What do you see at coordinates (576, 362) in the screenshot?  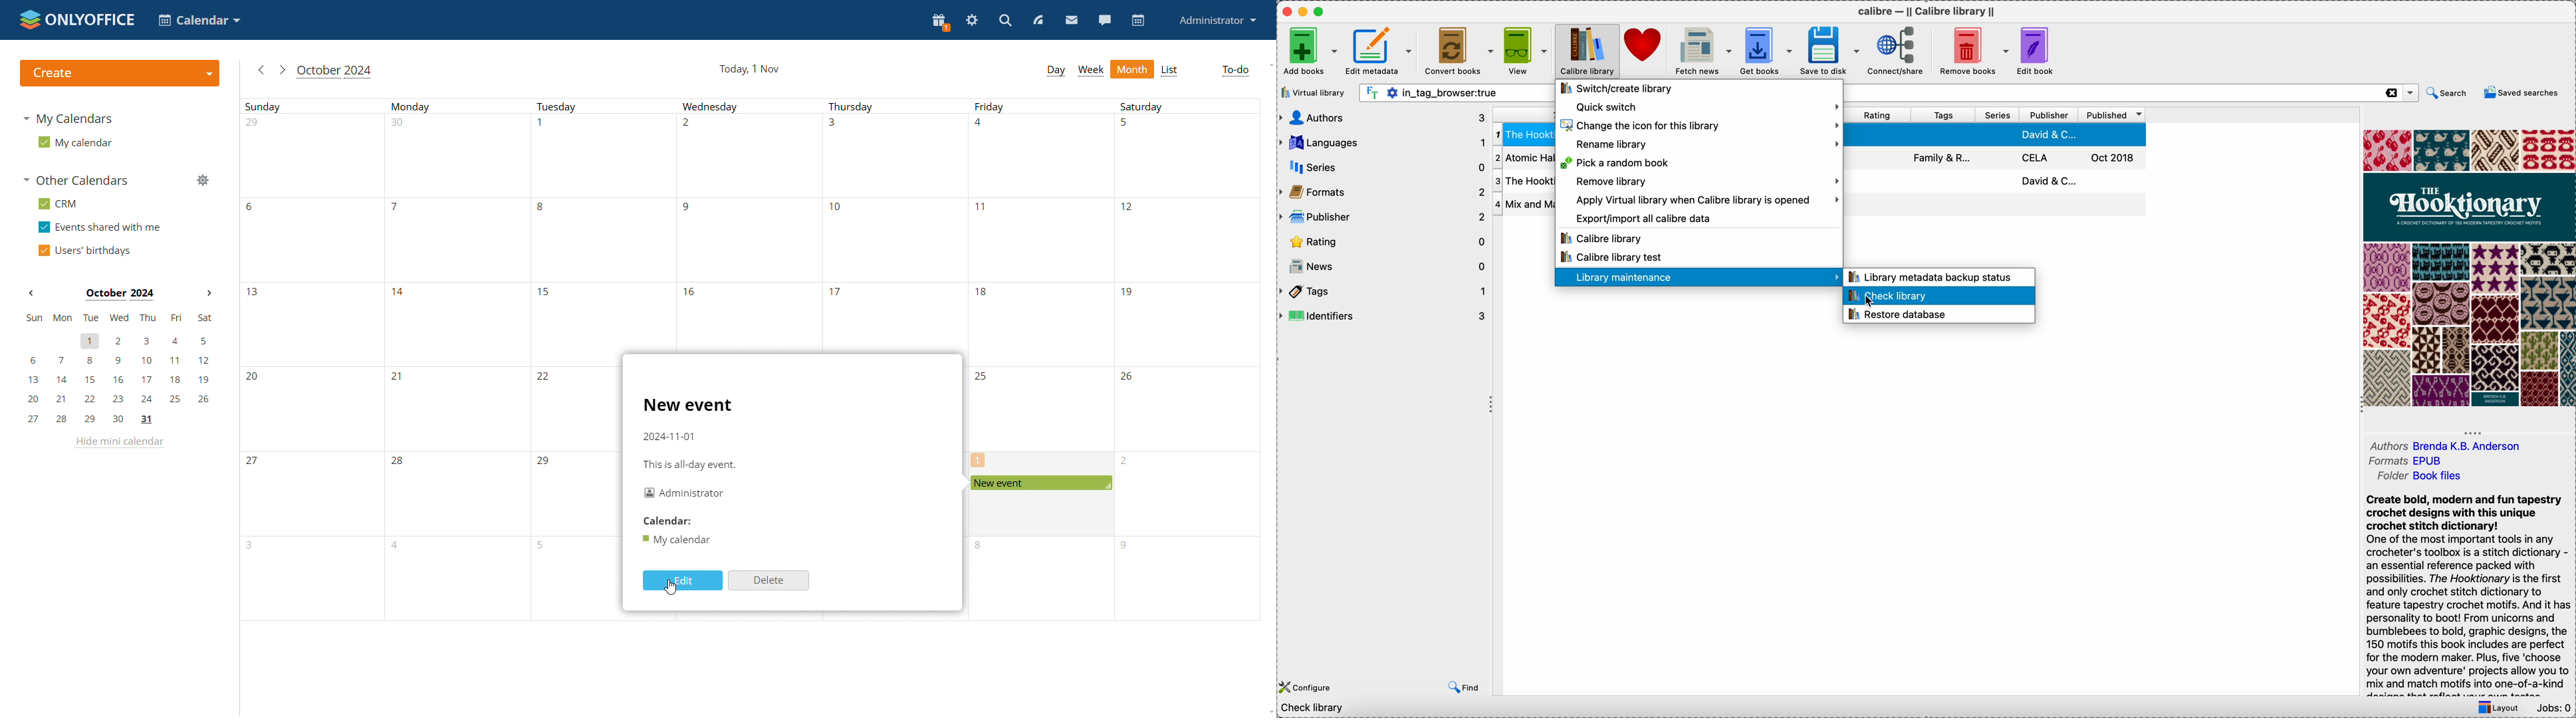 I see `Tuesday` at bounding box center [576, 362].